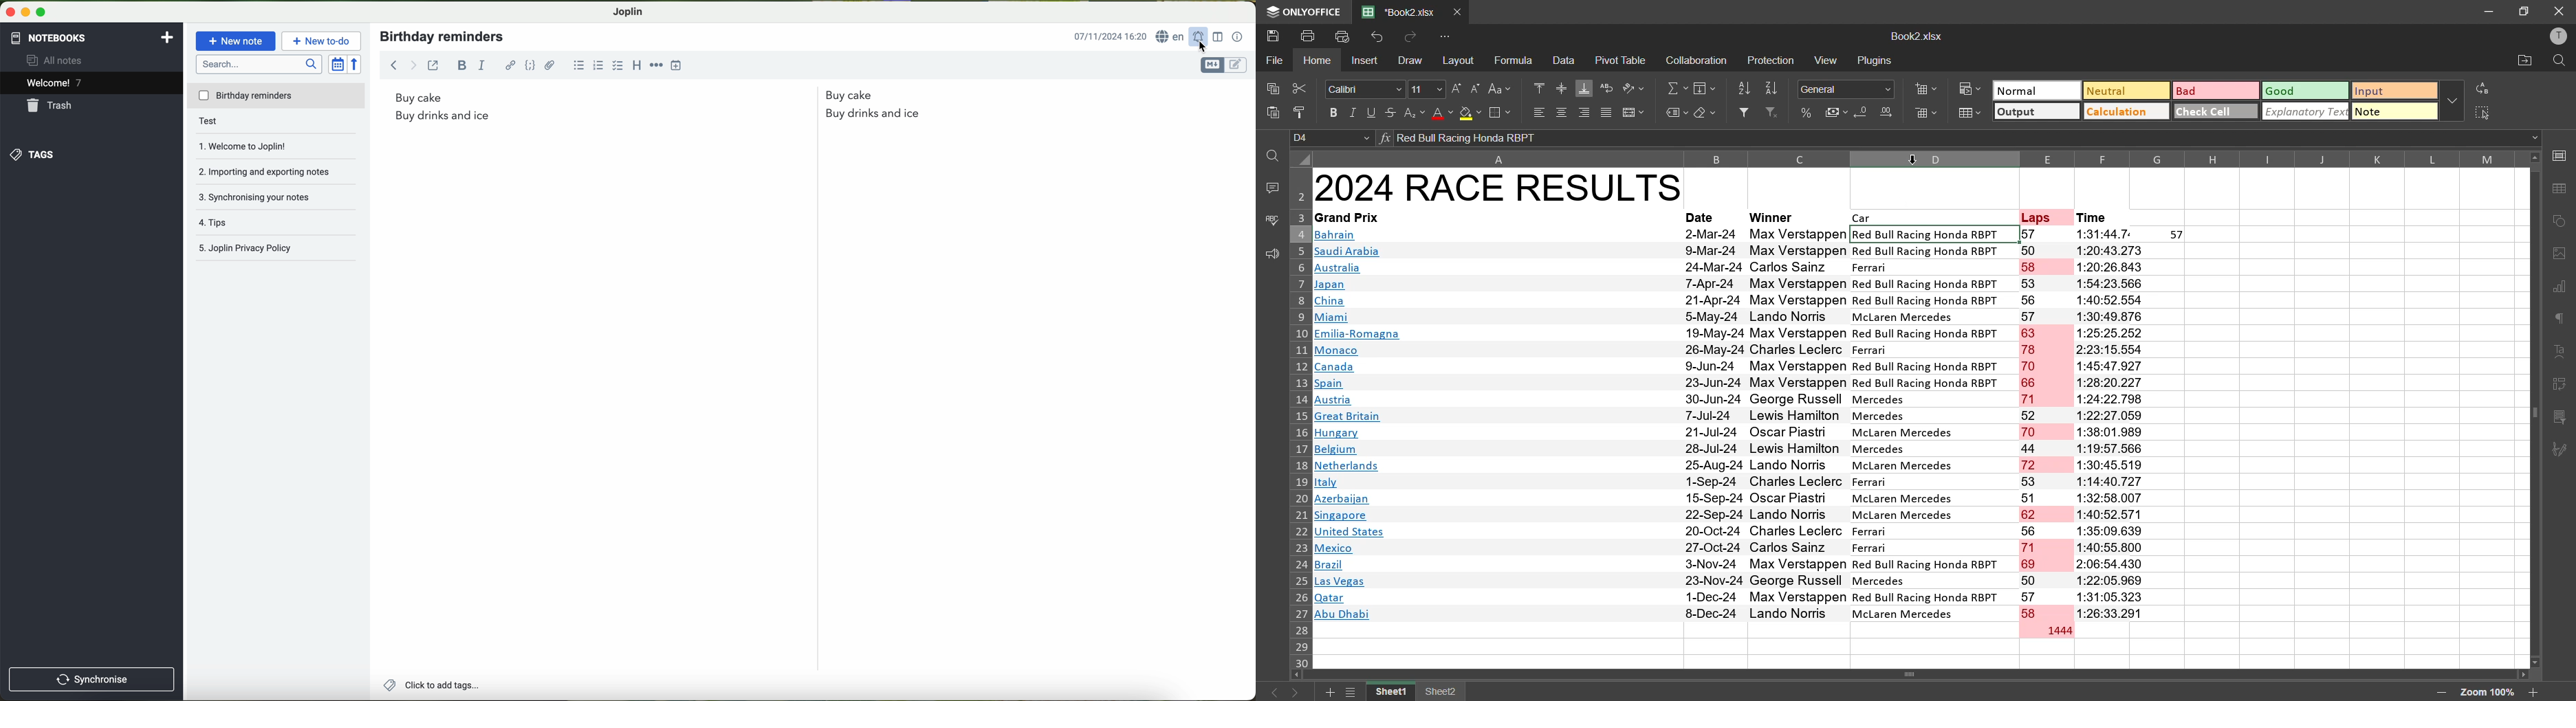  I want to click on tips, so click(232, 219).